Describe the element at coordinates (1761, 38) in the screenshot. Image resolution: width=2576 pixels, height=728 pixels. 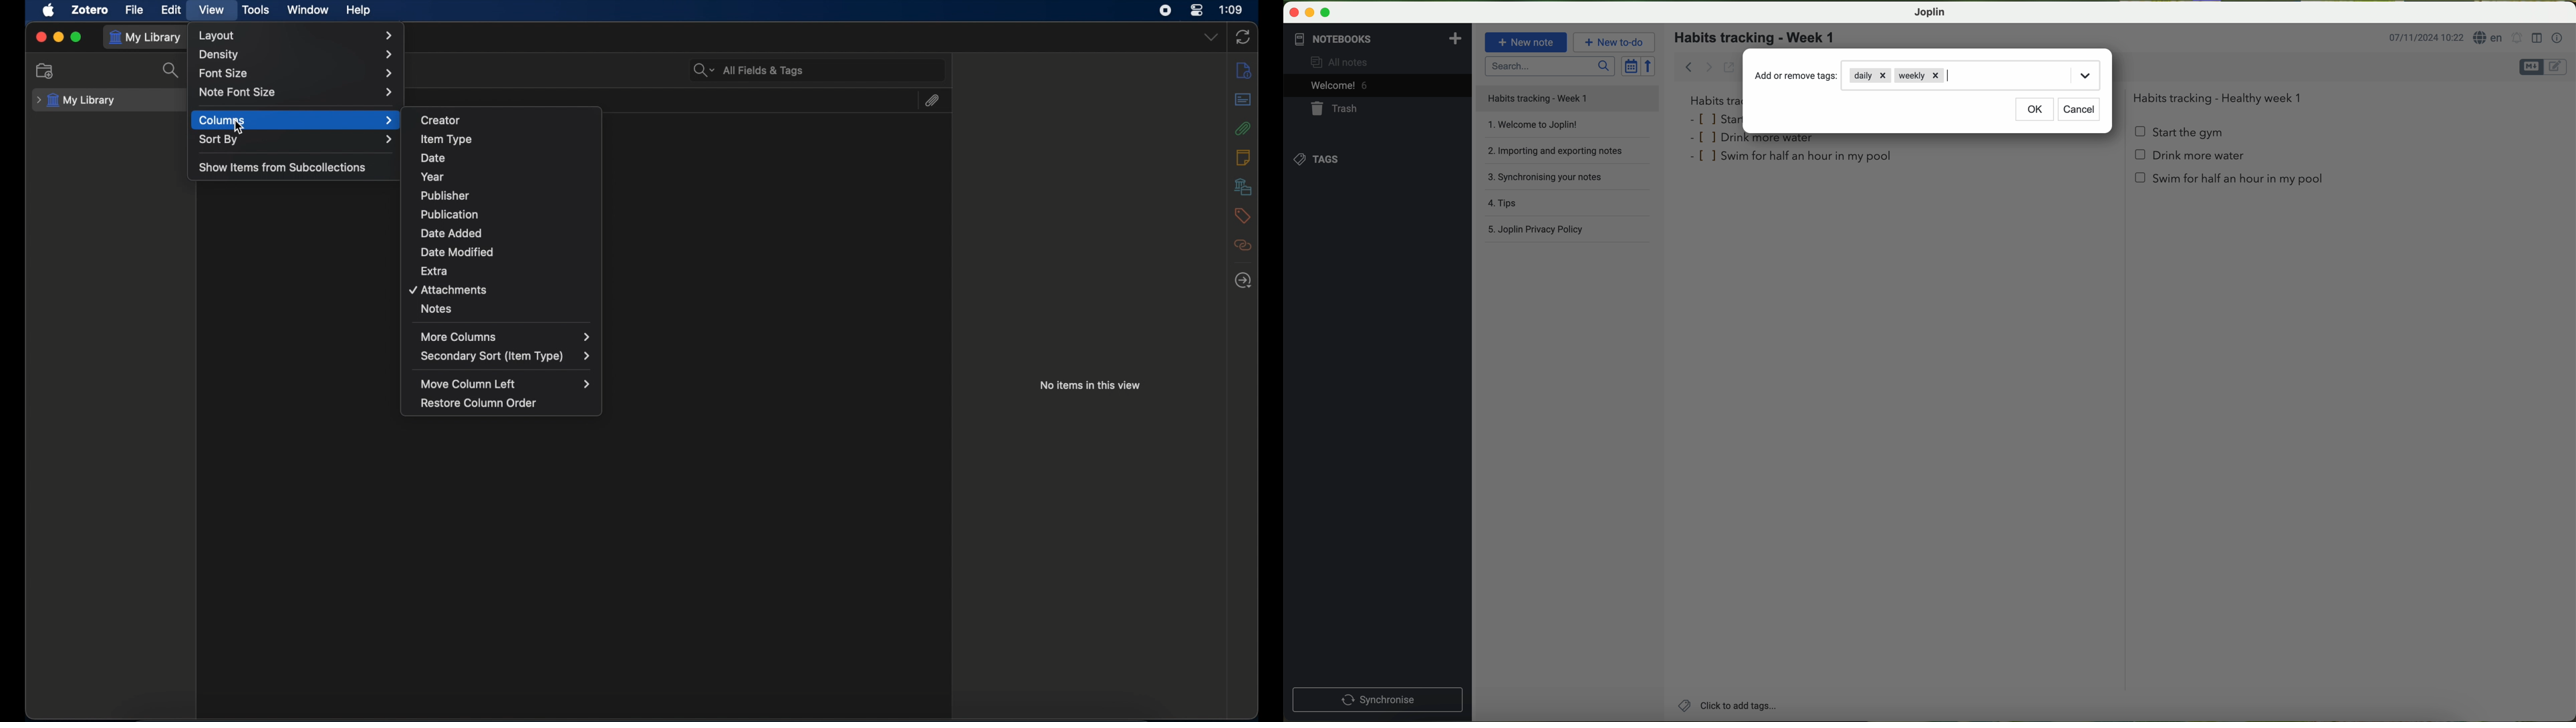
I see `habits tracking - week 1` at that location.